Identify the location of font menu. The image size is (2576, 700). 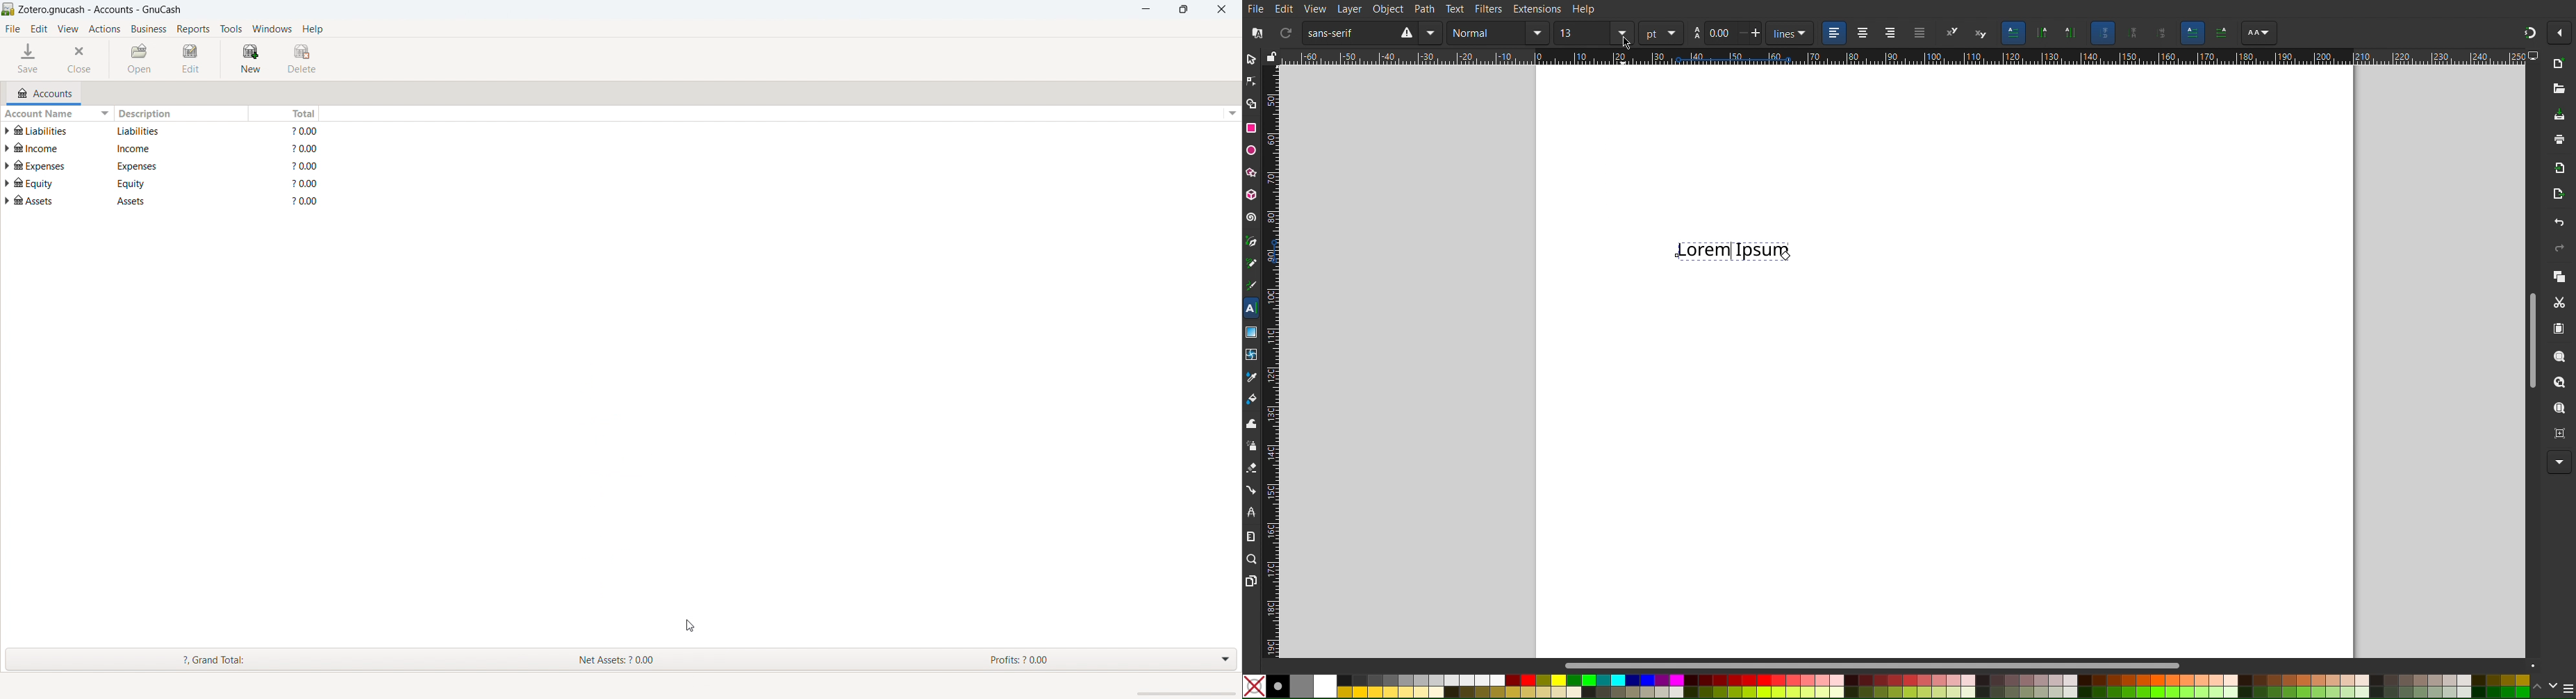
(1433, 33).